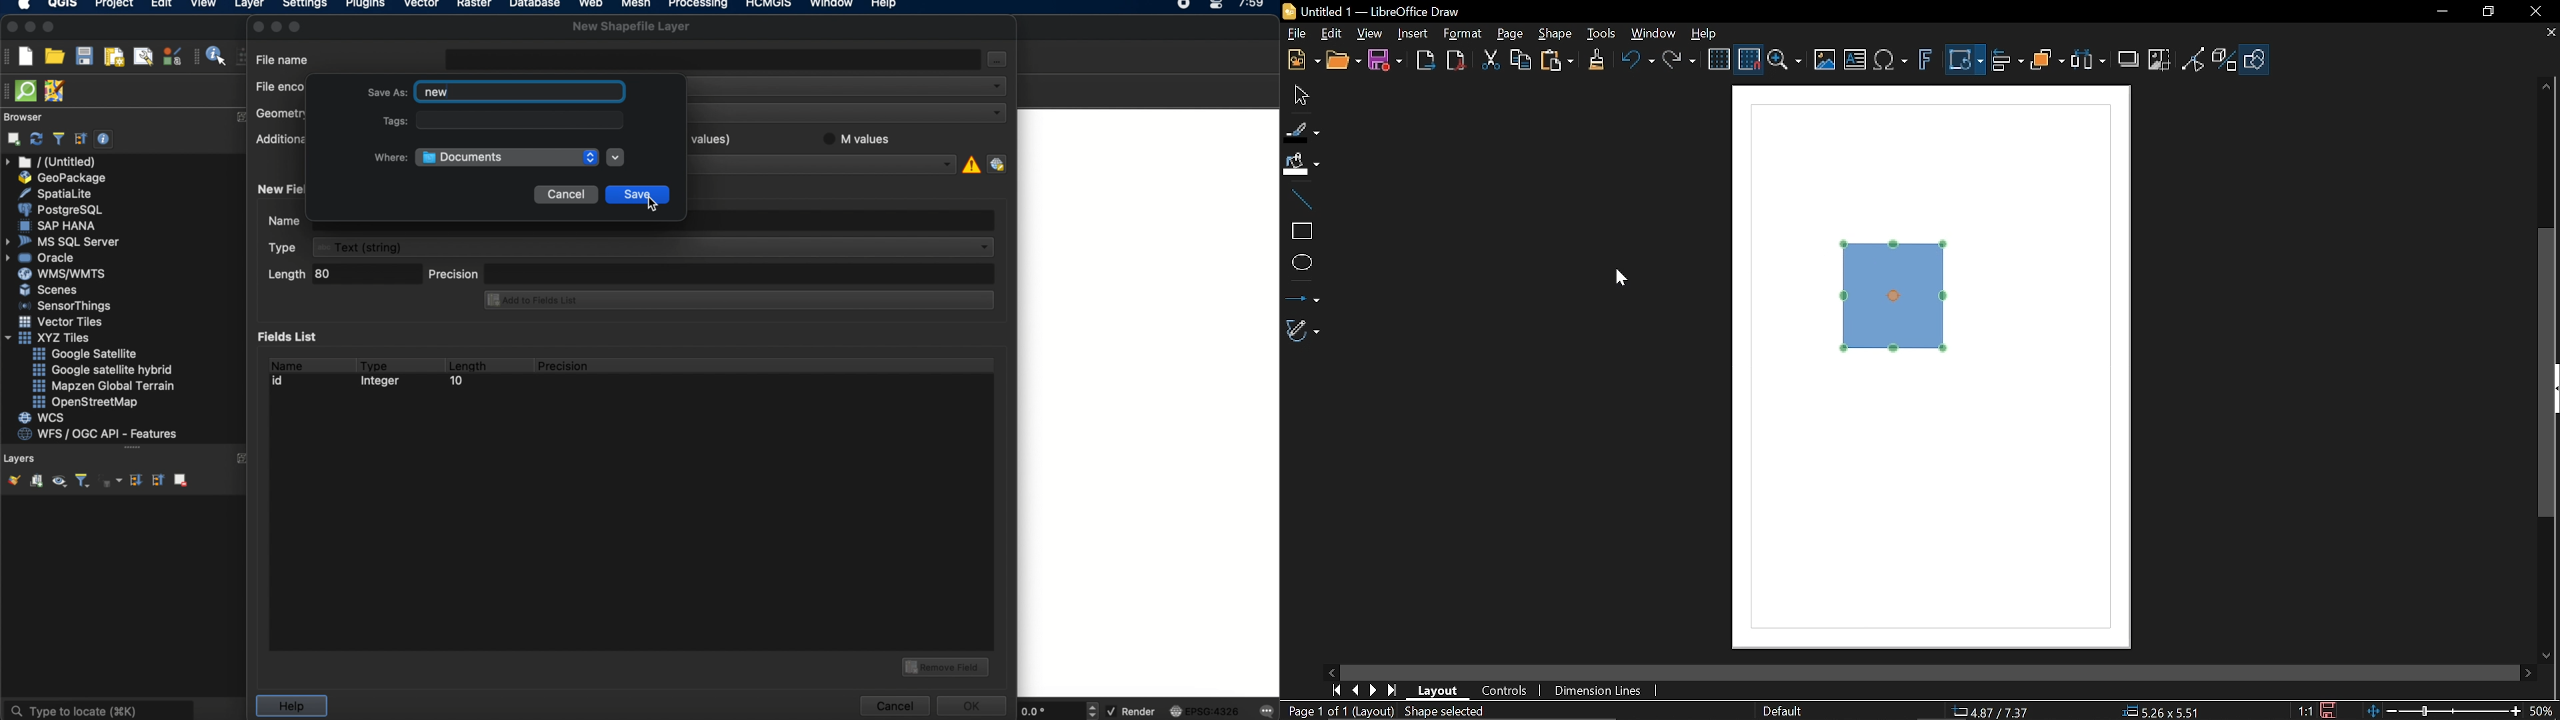  What do you see at coordinates (59, 225) in the screenshot?
I see `sap hana` at bounding box center [59, 225].